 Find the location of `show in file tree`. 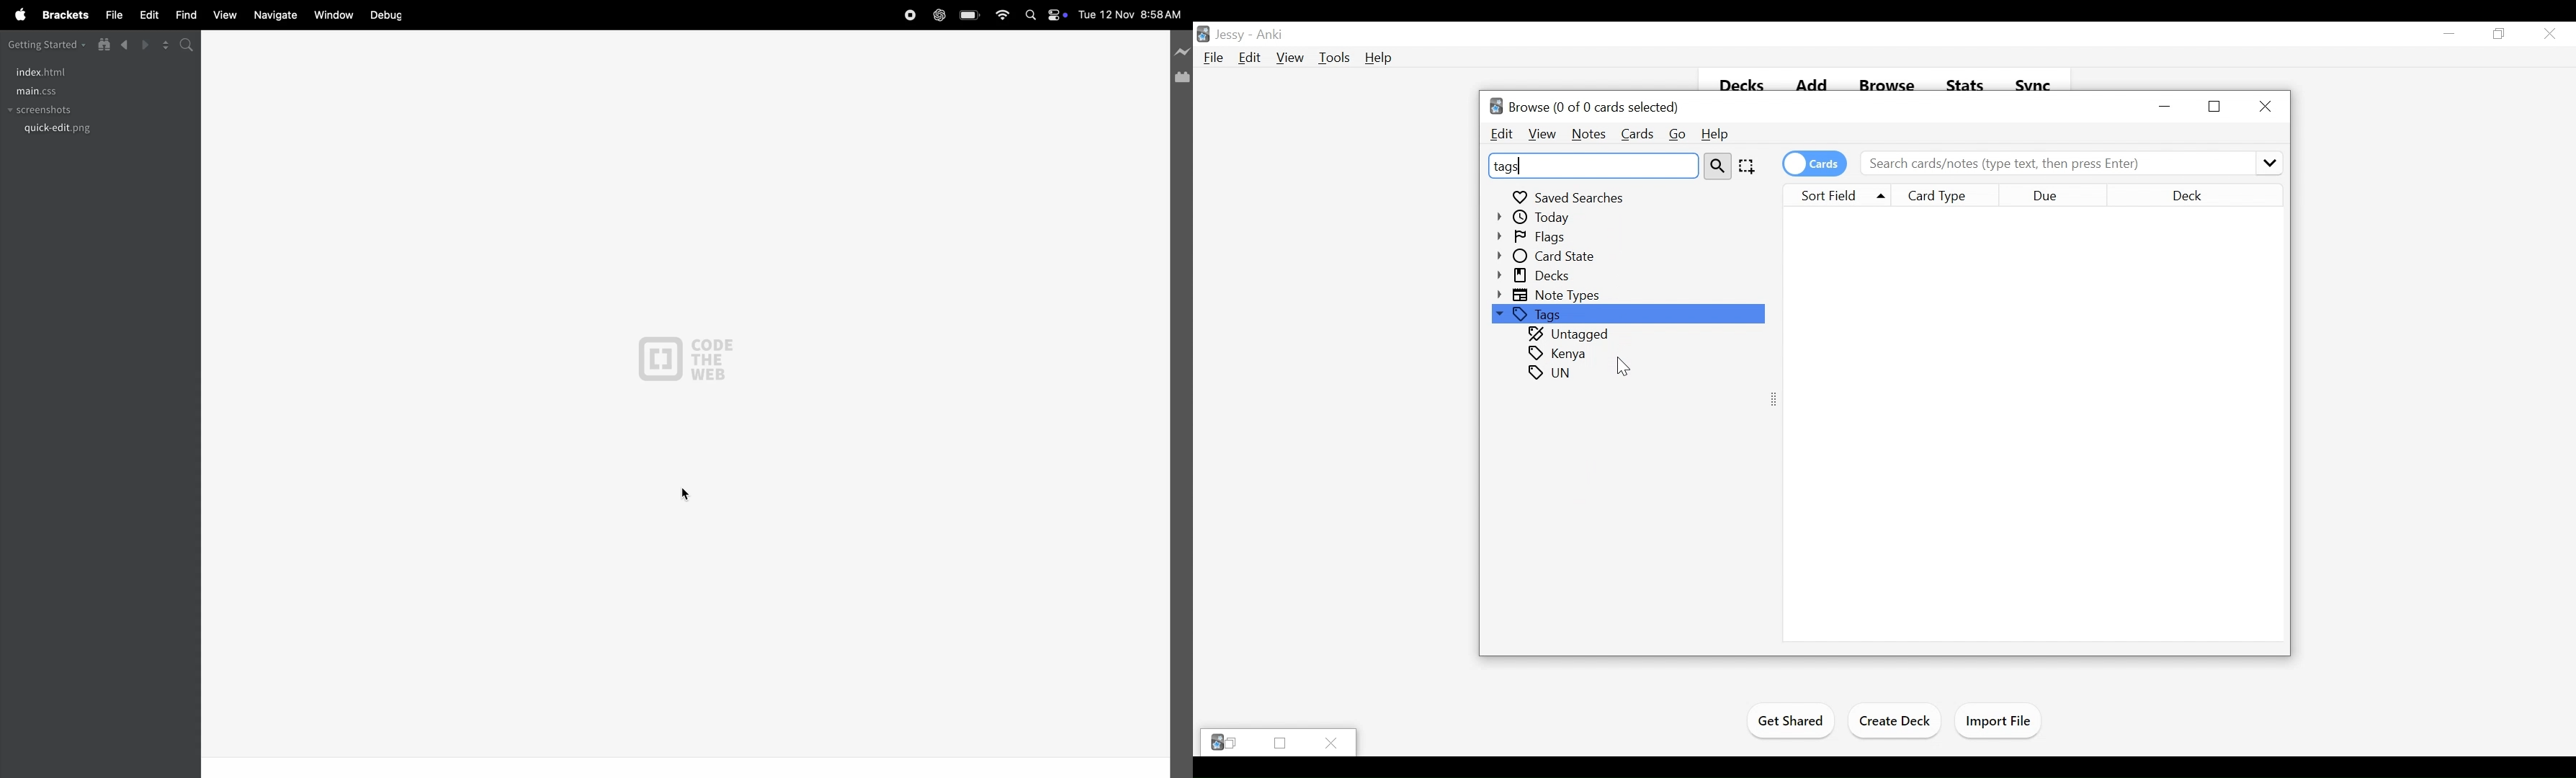

show in file tree is located at coordinates (104, 44).